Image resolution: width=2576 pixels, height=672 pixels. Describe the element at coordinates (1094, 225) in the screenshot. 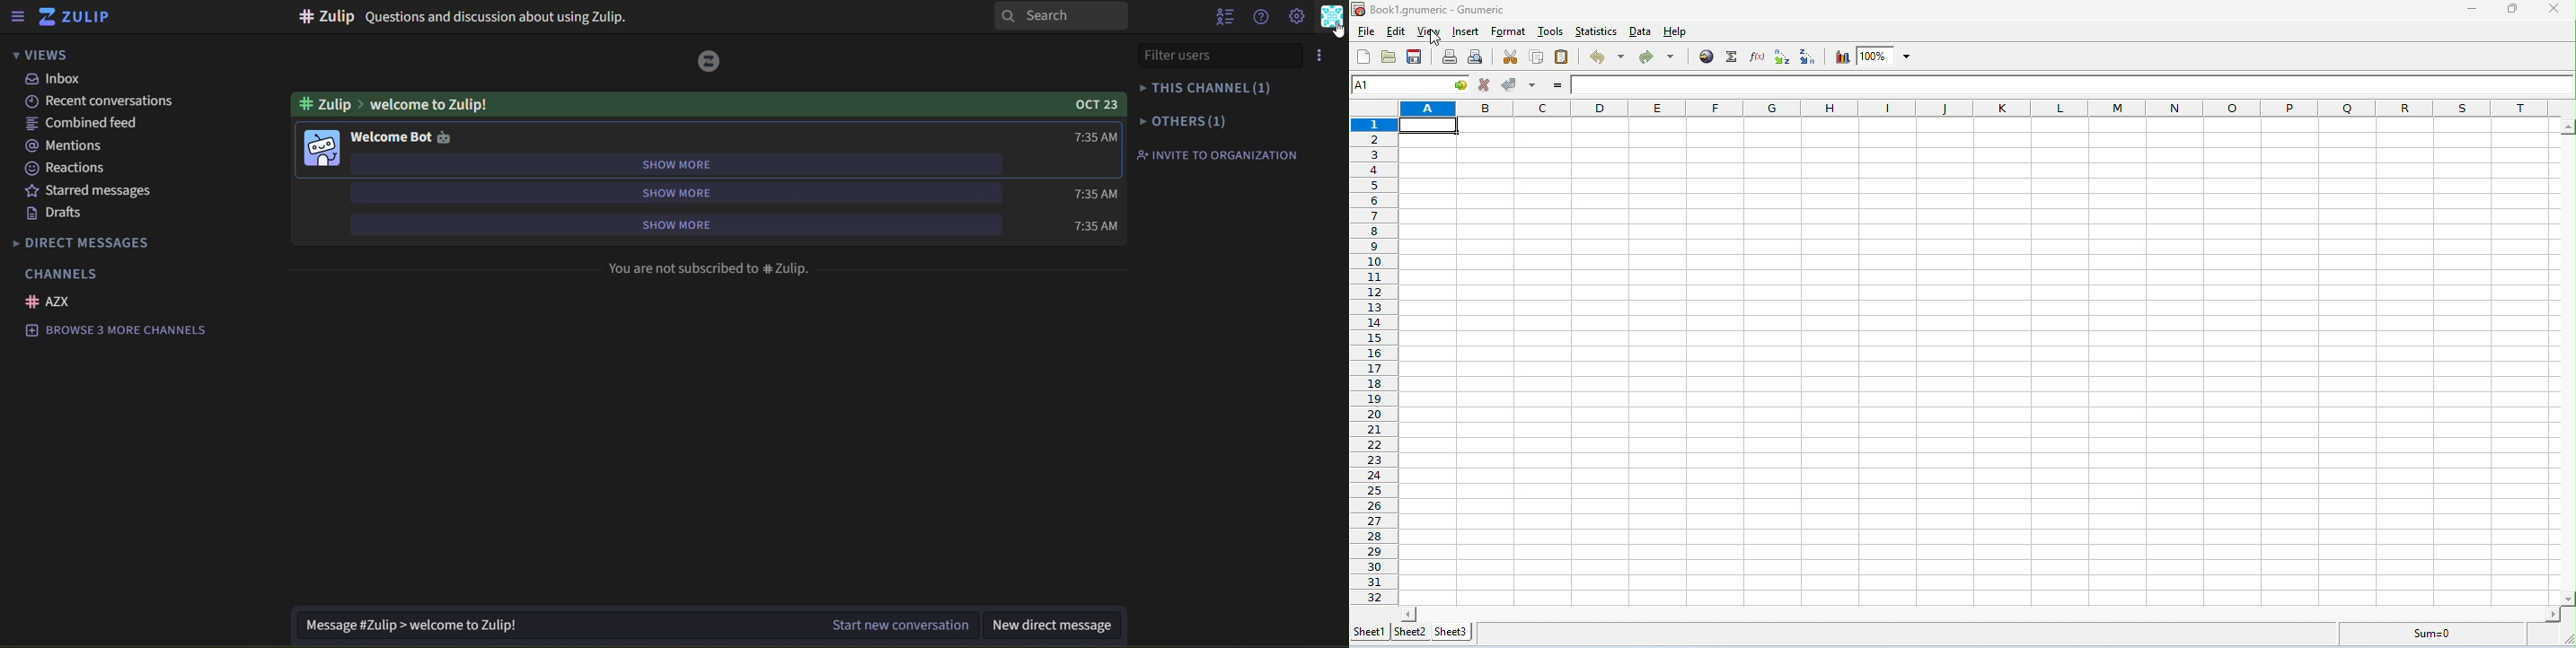

I see `time` at that location.